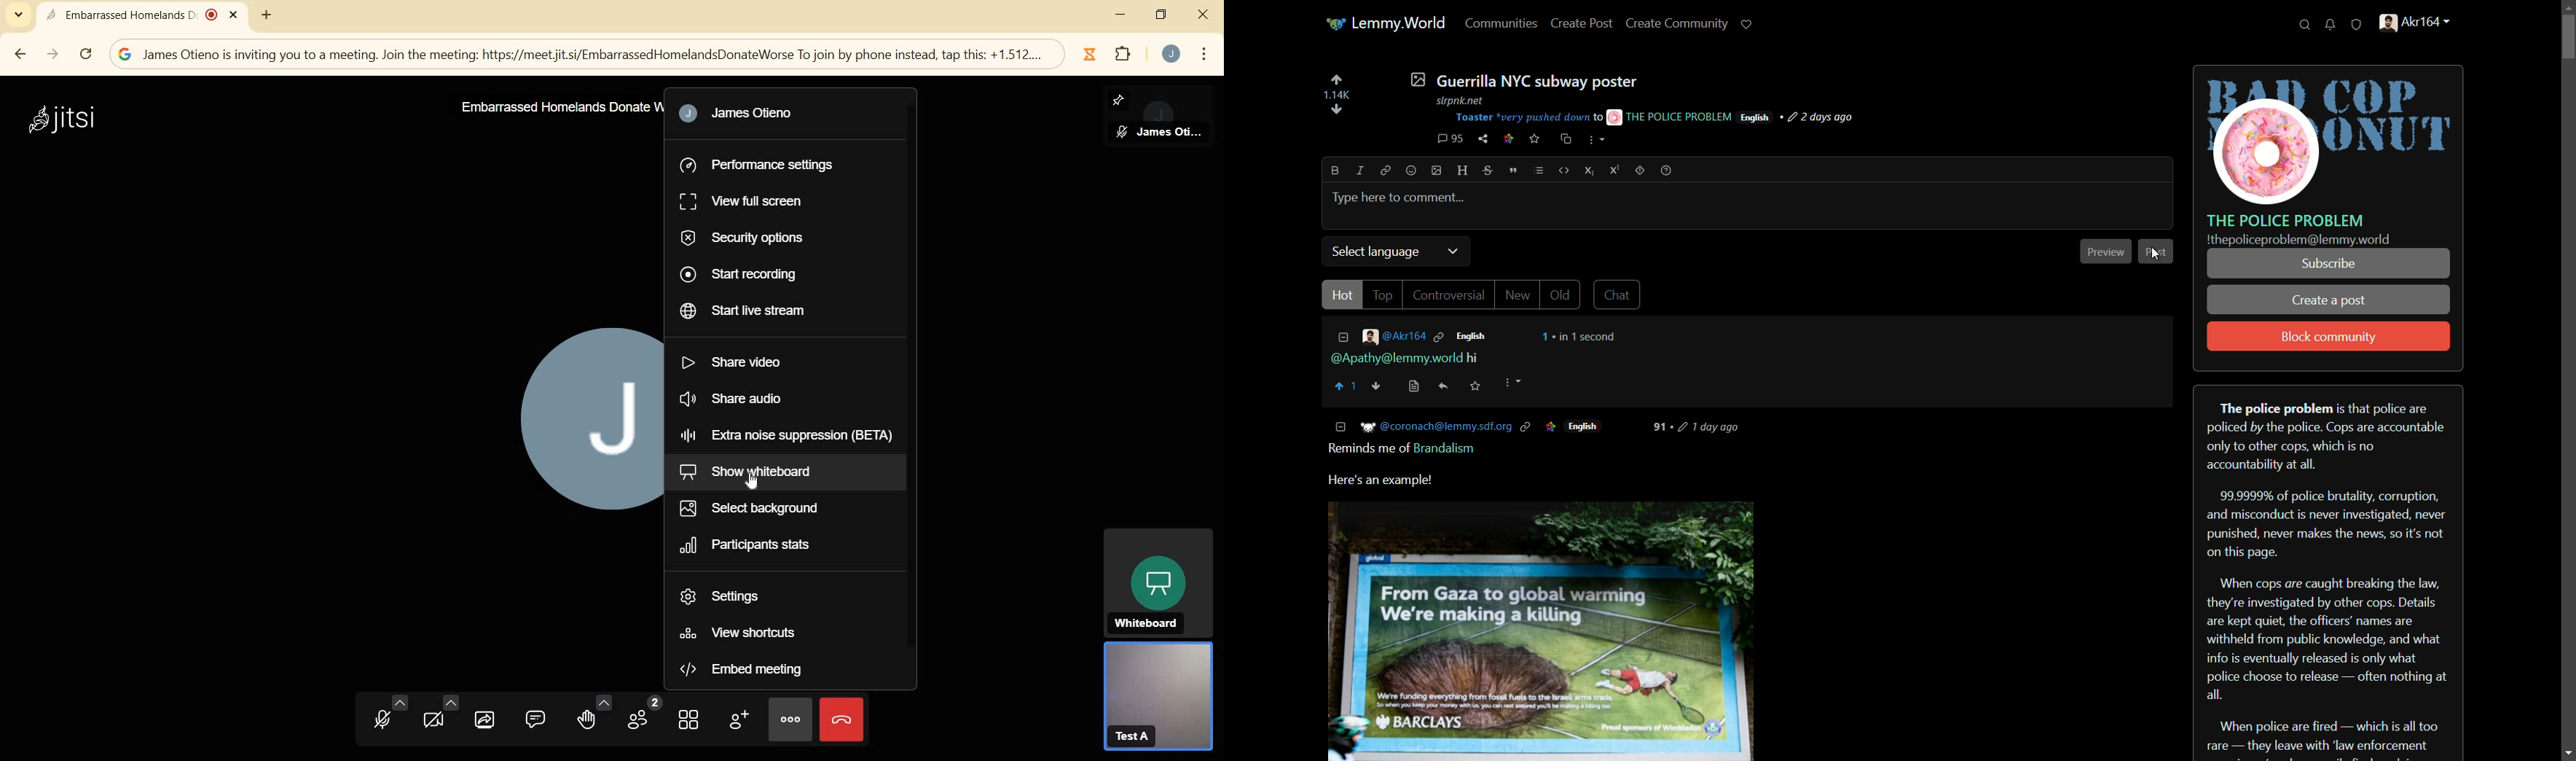 The height and width of the screenshot is (784, 2576). I want to click on reply, so click(1442, 387).